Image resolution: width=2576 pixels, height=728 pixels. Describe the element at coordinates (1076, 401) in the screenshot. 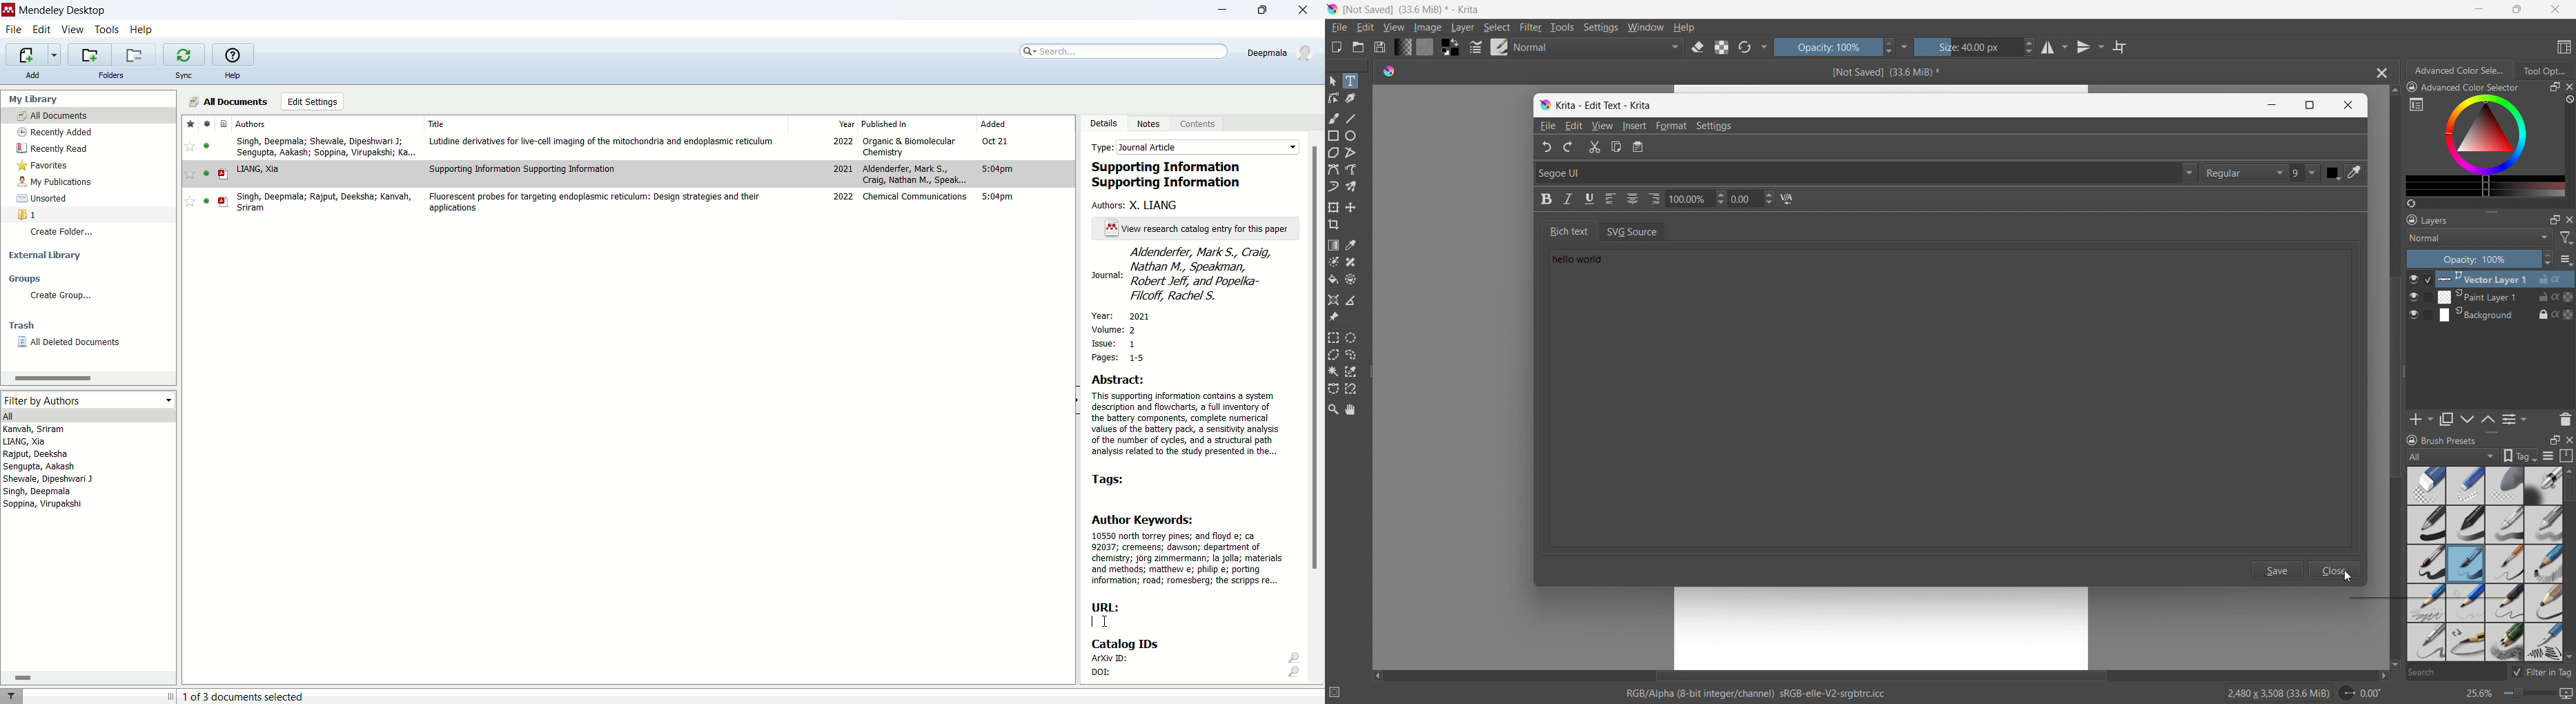

I see `toggle hide/show` at that location.